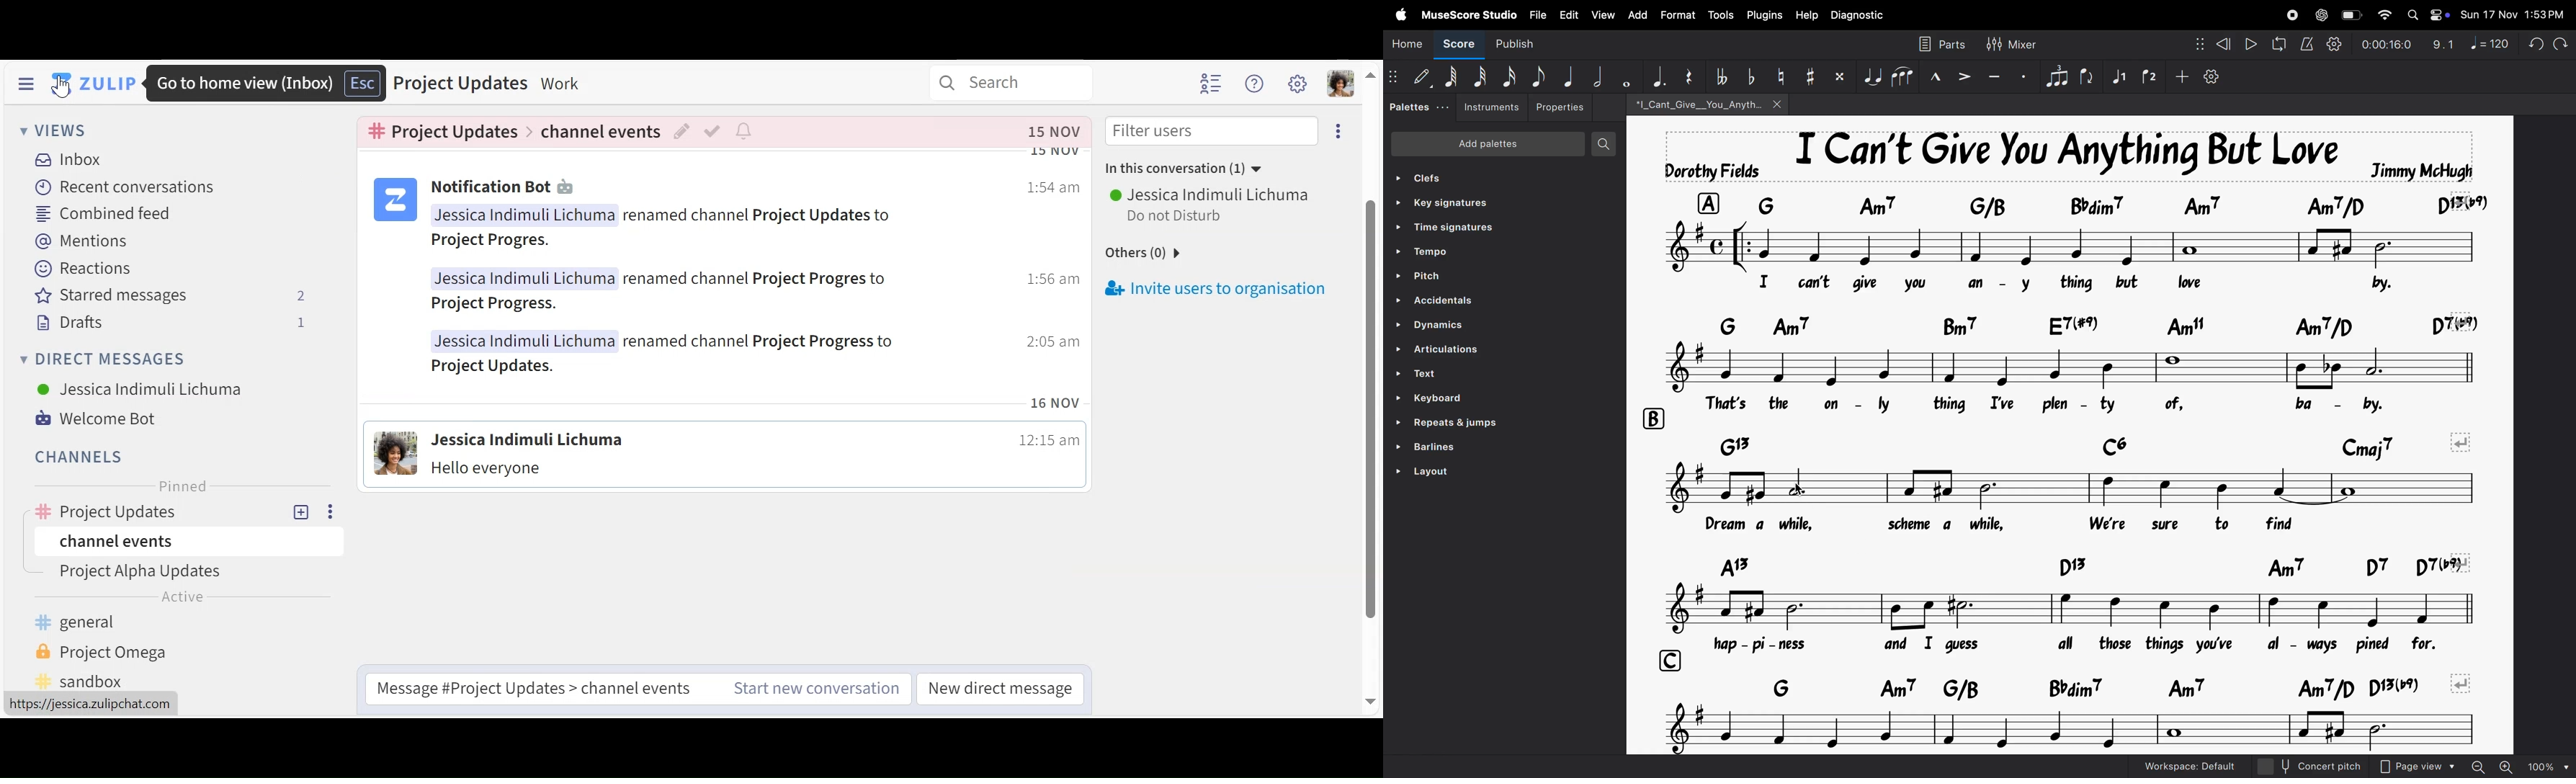 This screenshot has width=2576, height=784. What do you see at coordinates (2279, 44) in the screenshot?
I see `loopback` at bounding box center [2279, 44].